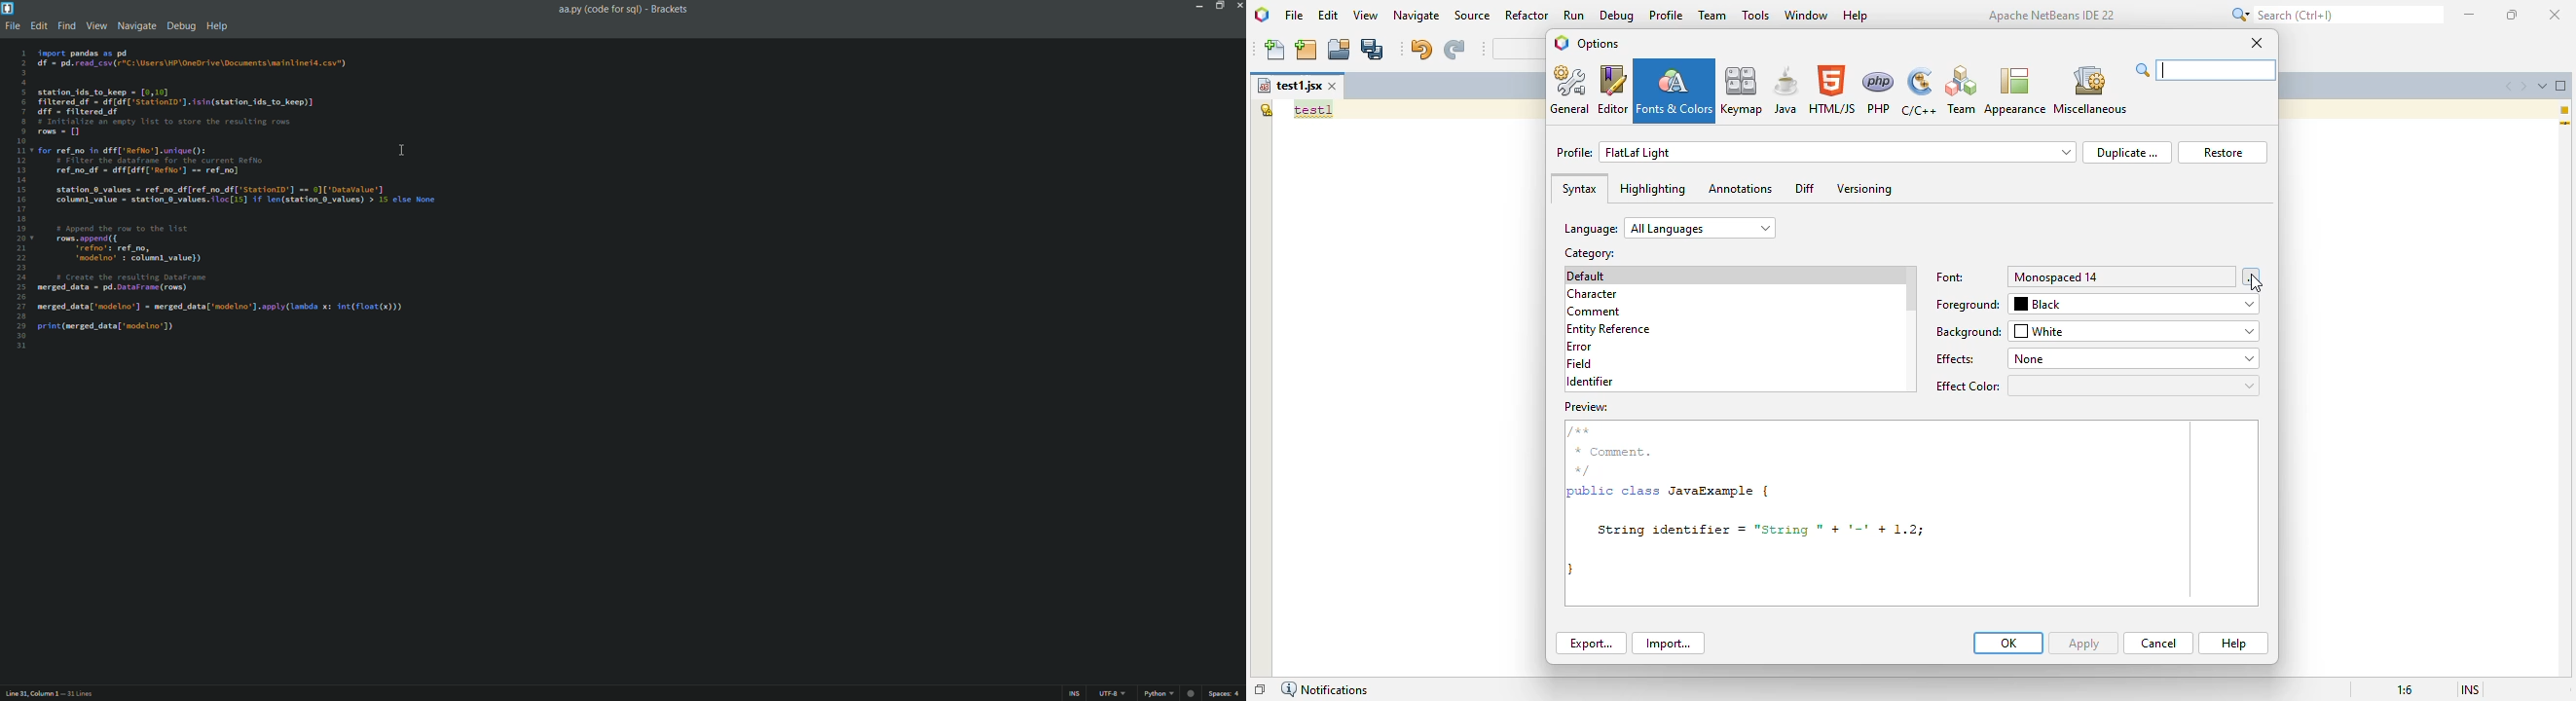 The image size is (2576, 728). I want to click on UTF-8, so click(1118, 691).